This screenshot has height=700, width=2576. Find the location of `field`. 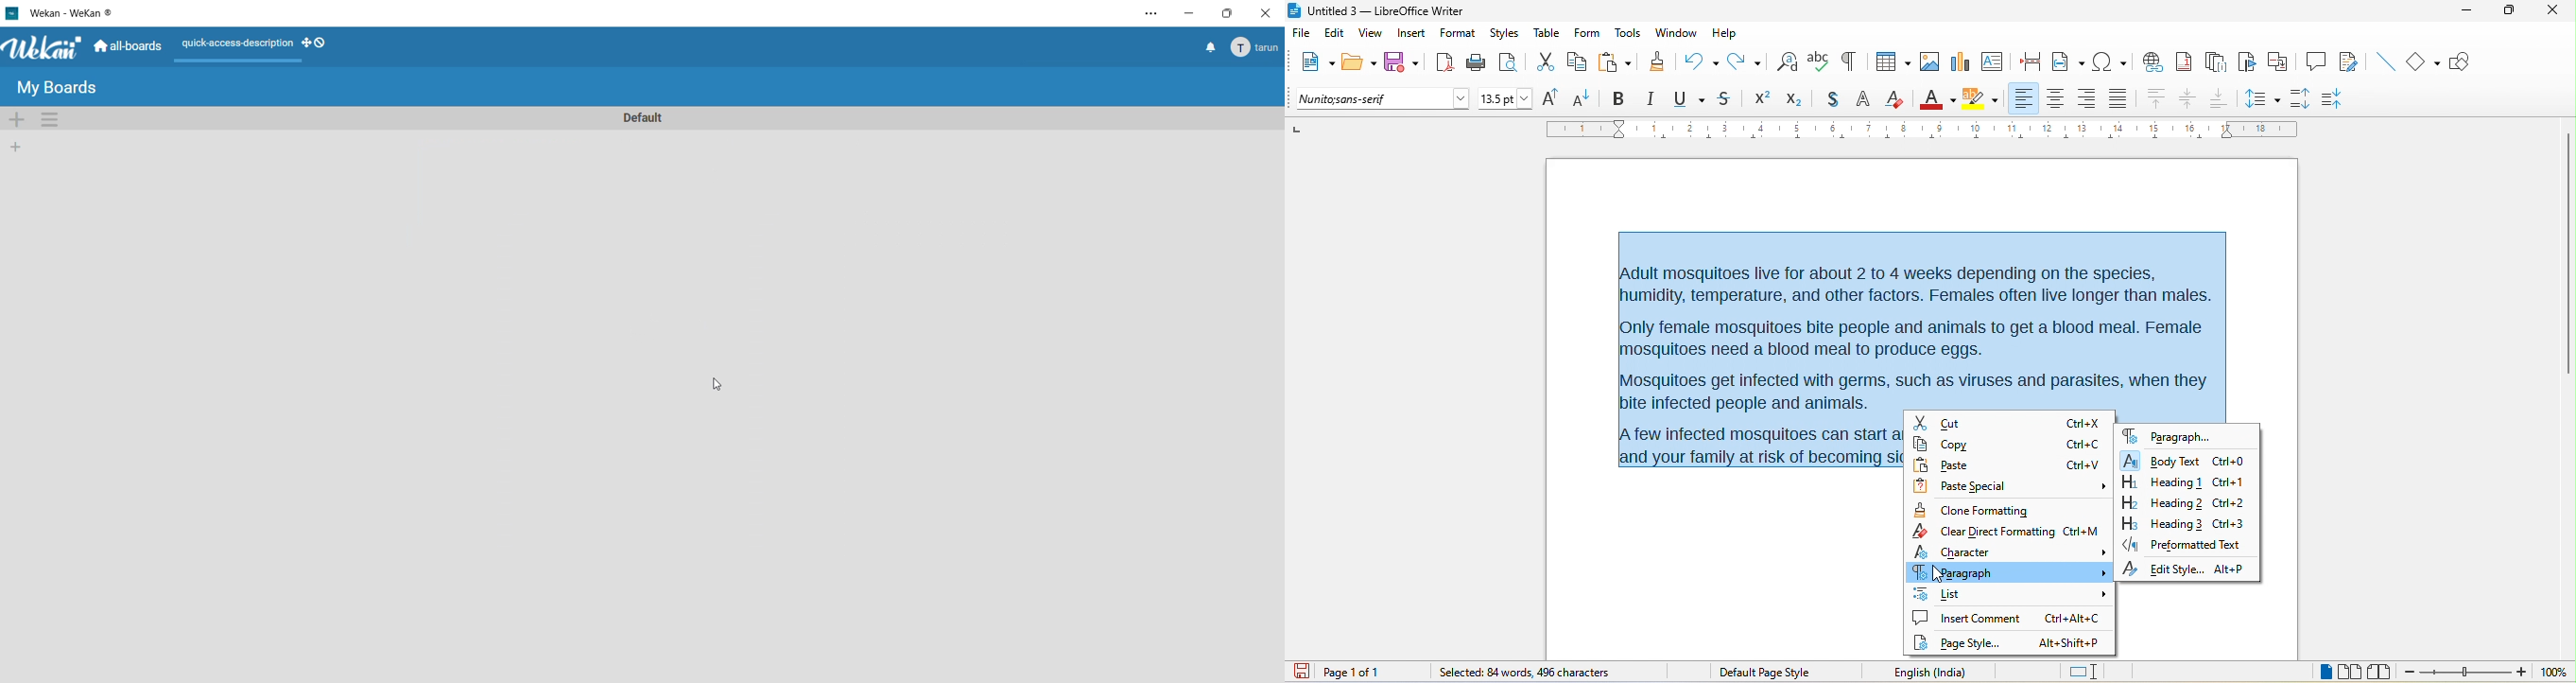

field is located at coordinates (2068, 61).